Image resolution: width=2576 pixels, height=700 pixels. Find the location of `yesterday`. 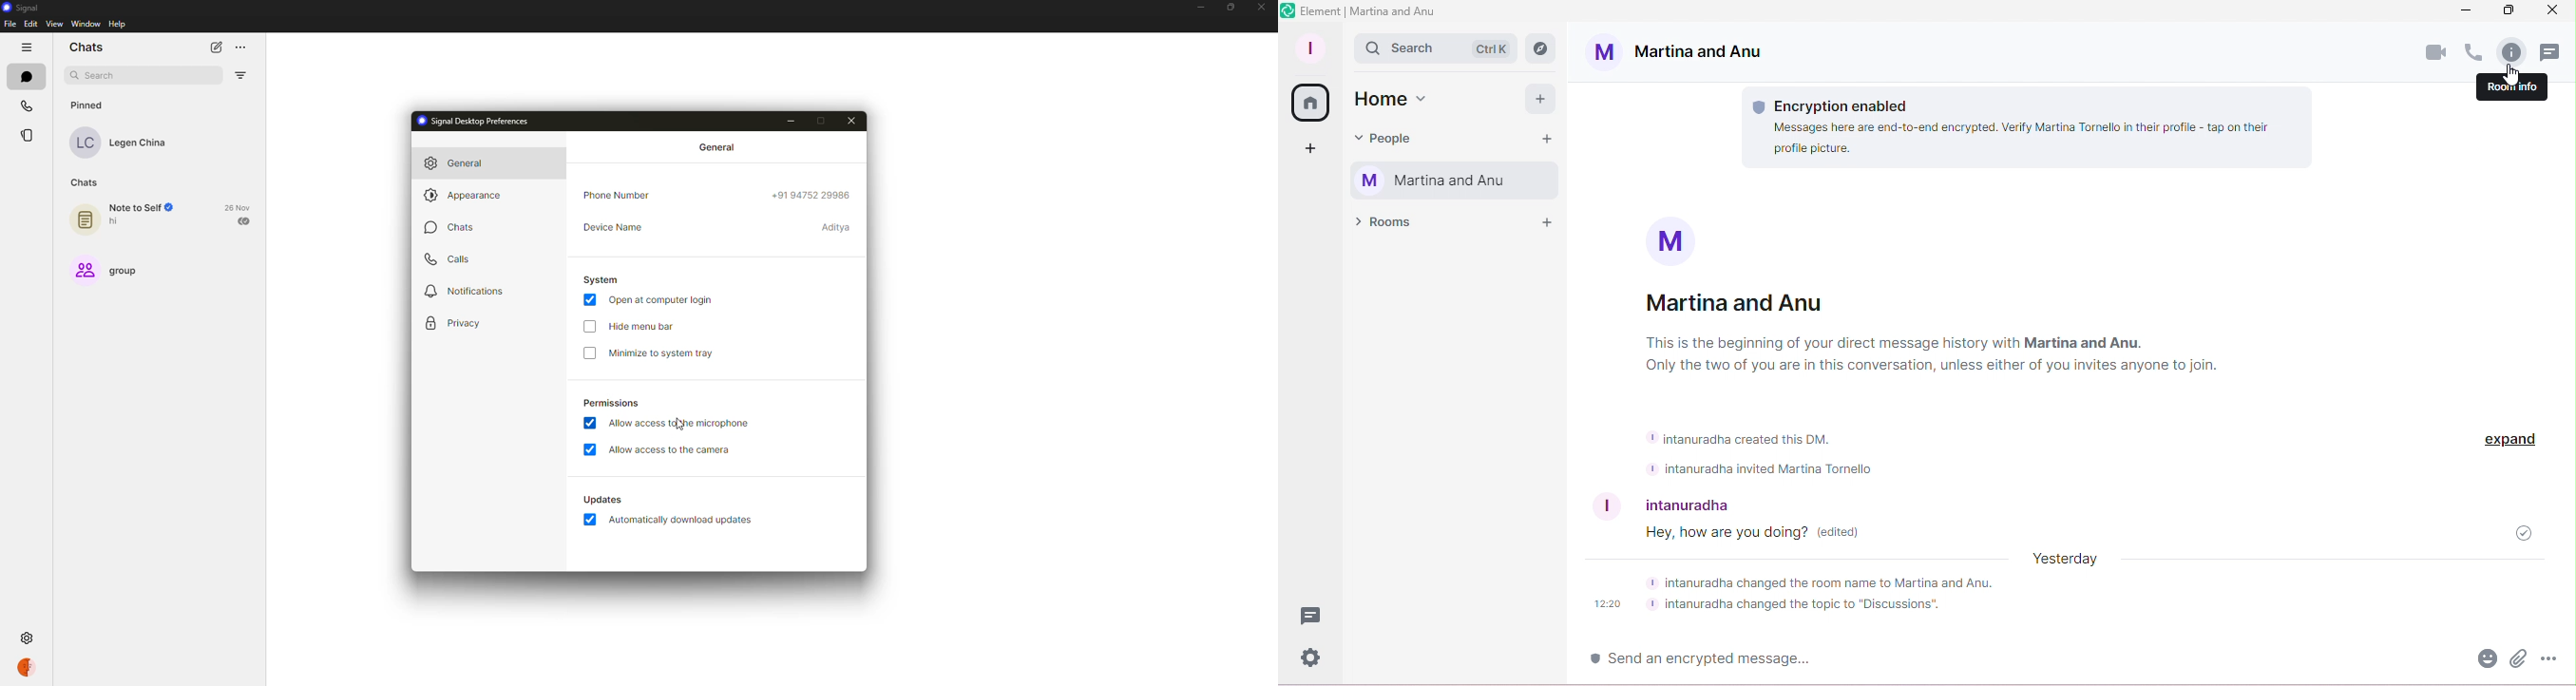

yesterday is located at coordinates (2062, 558).